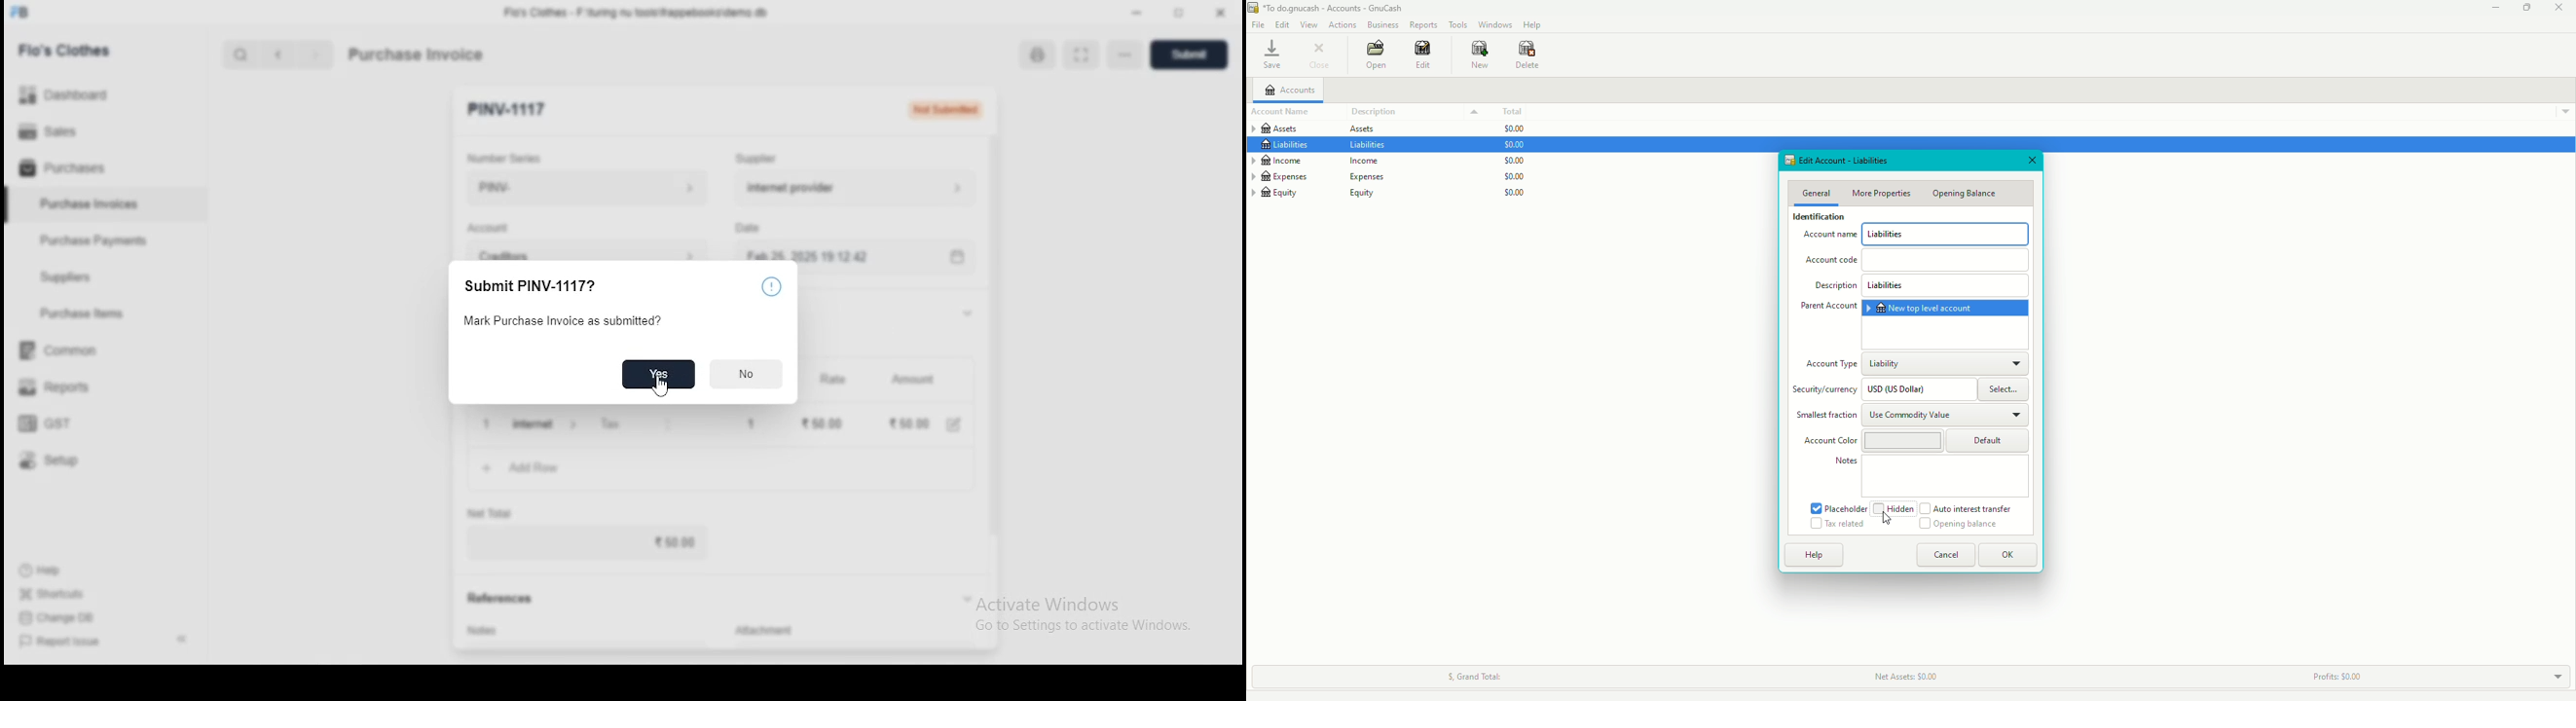 The image size is (2576, 728). I want to click on Expenses, so click(1317, 177).